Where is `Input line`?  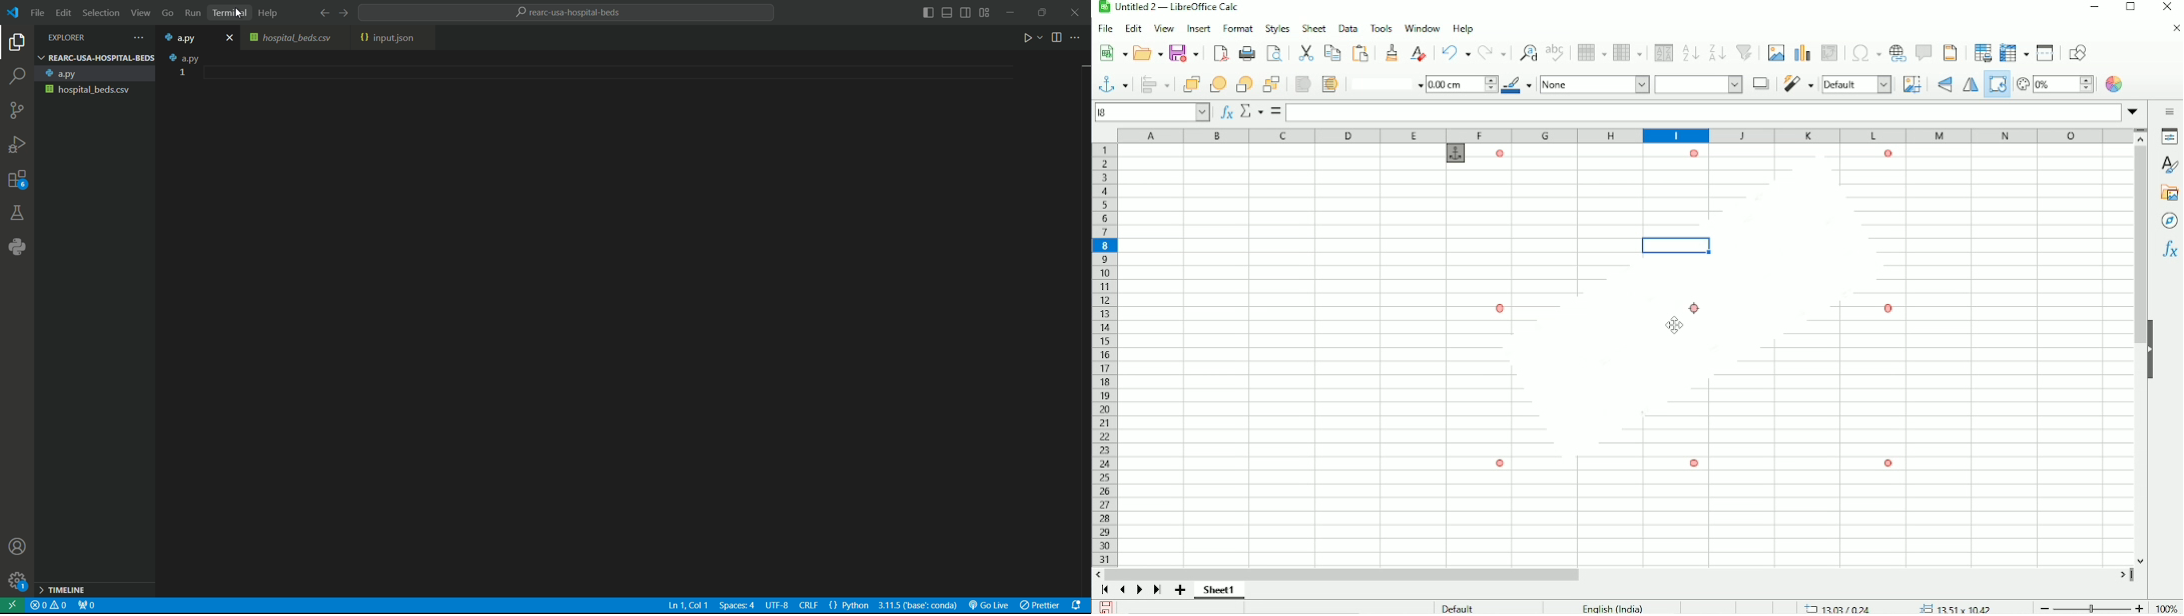
Input line is located at coordinates (1704, 113).